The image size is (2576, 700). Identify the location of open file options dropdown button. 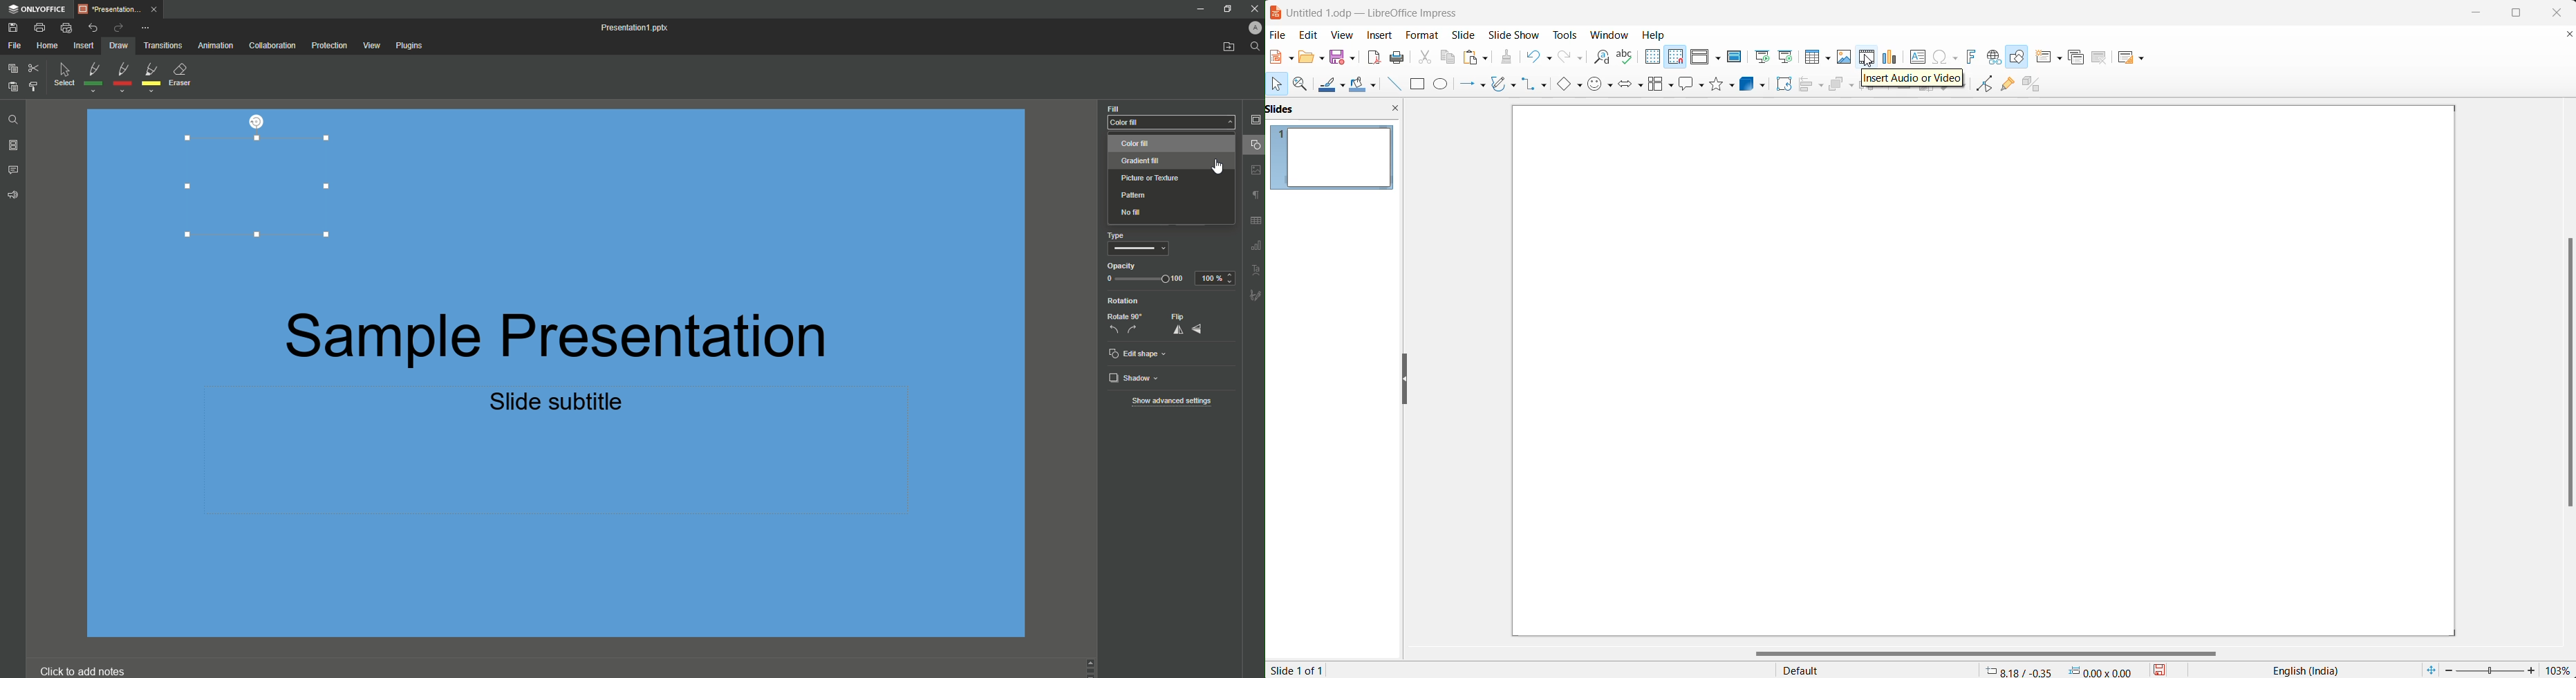
(1323, 60).